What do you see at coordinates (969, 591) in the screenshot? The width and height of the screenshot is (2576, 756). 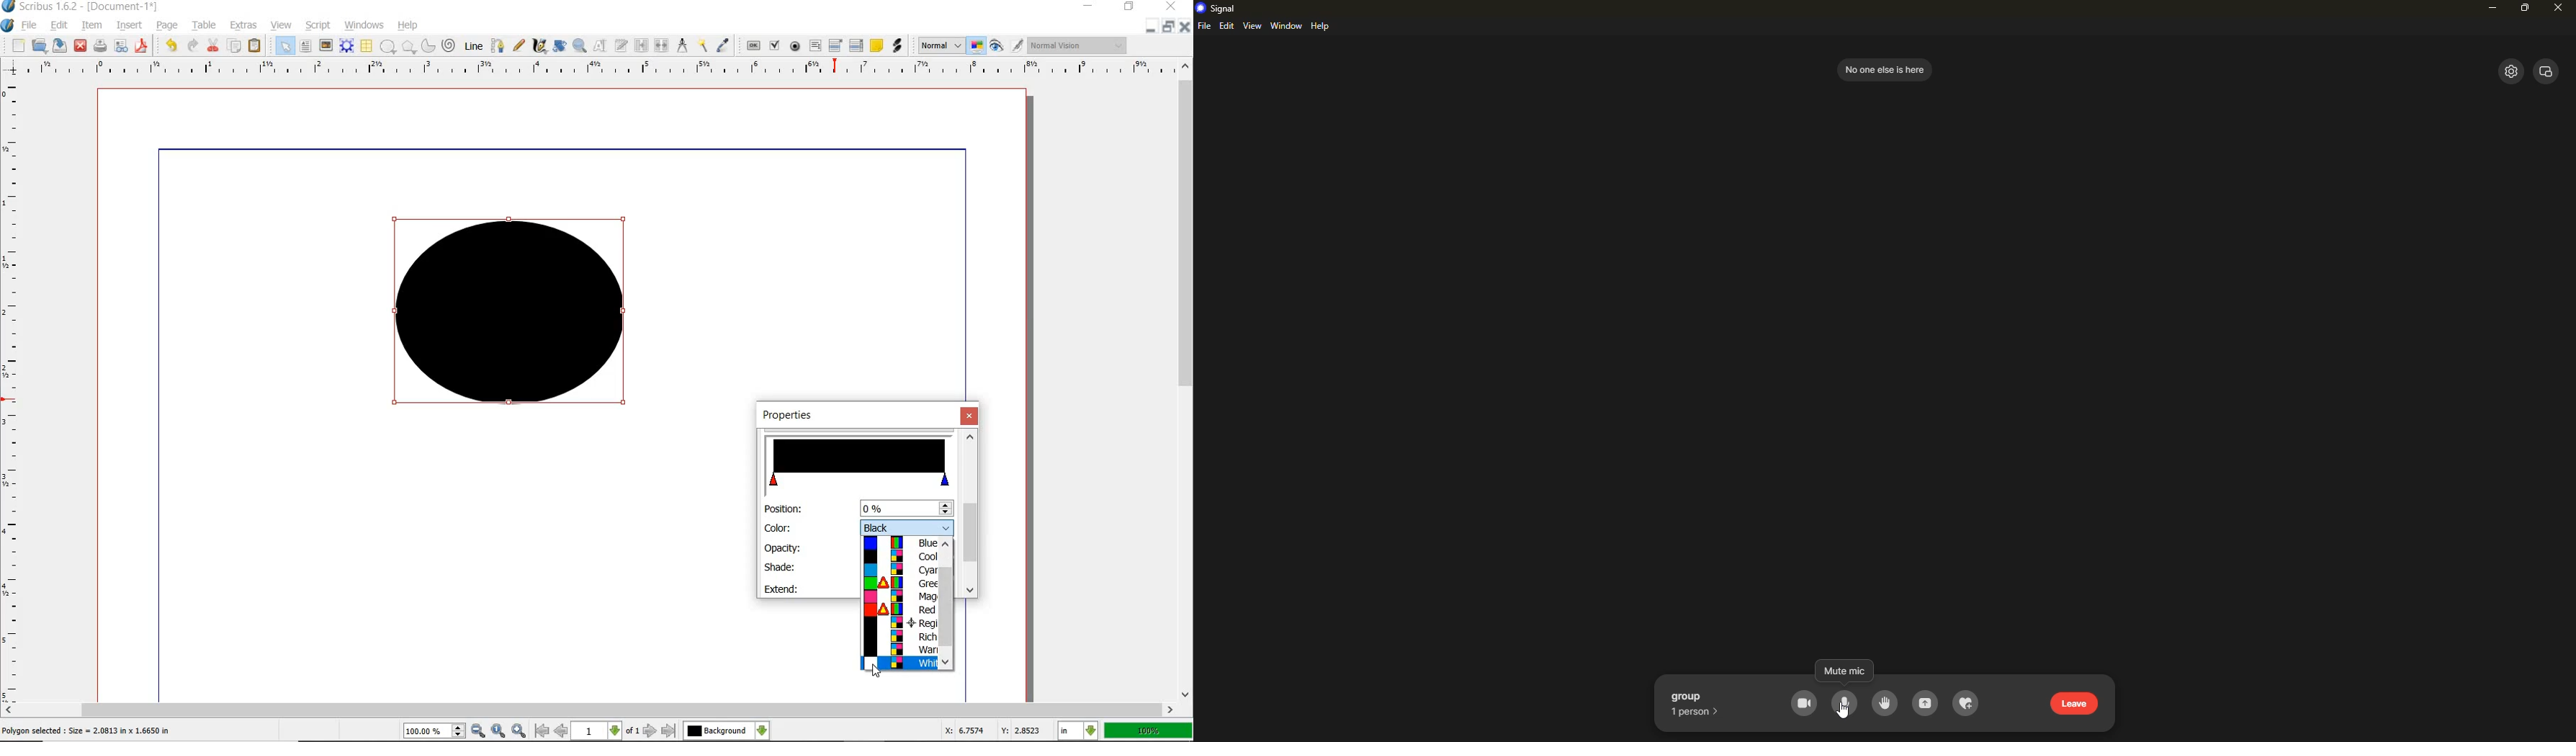 I see `scroll down` at bounding box center [969, 591].